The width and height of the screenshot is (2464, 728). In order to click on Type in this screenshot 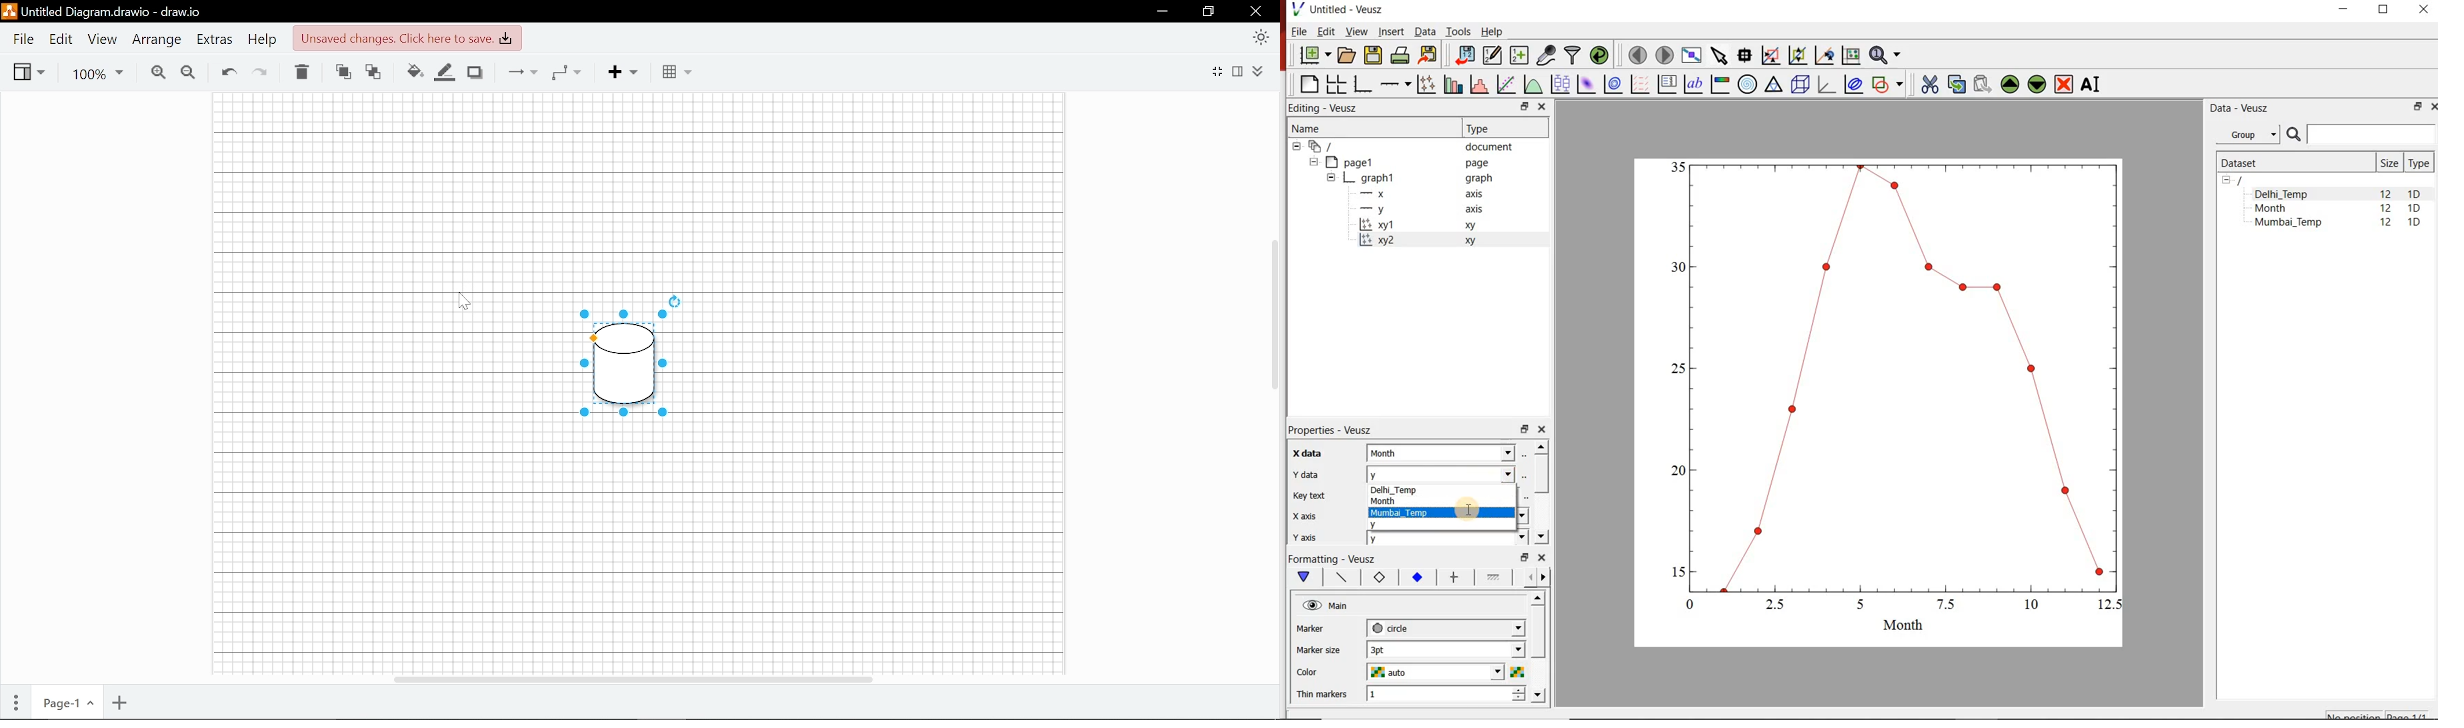, I will do `click(2419, 163)`.